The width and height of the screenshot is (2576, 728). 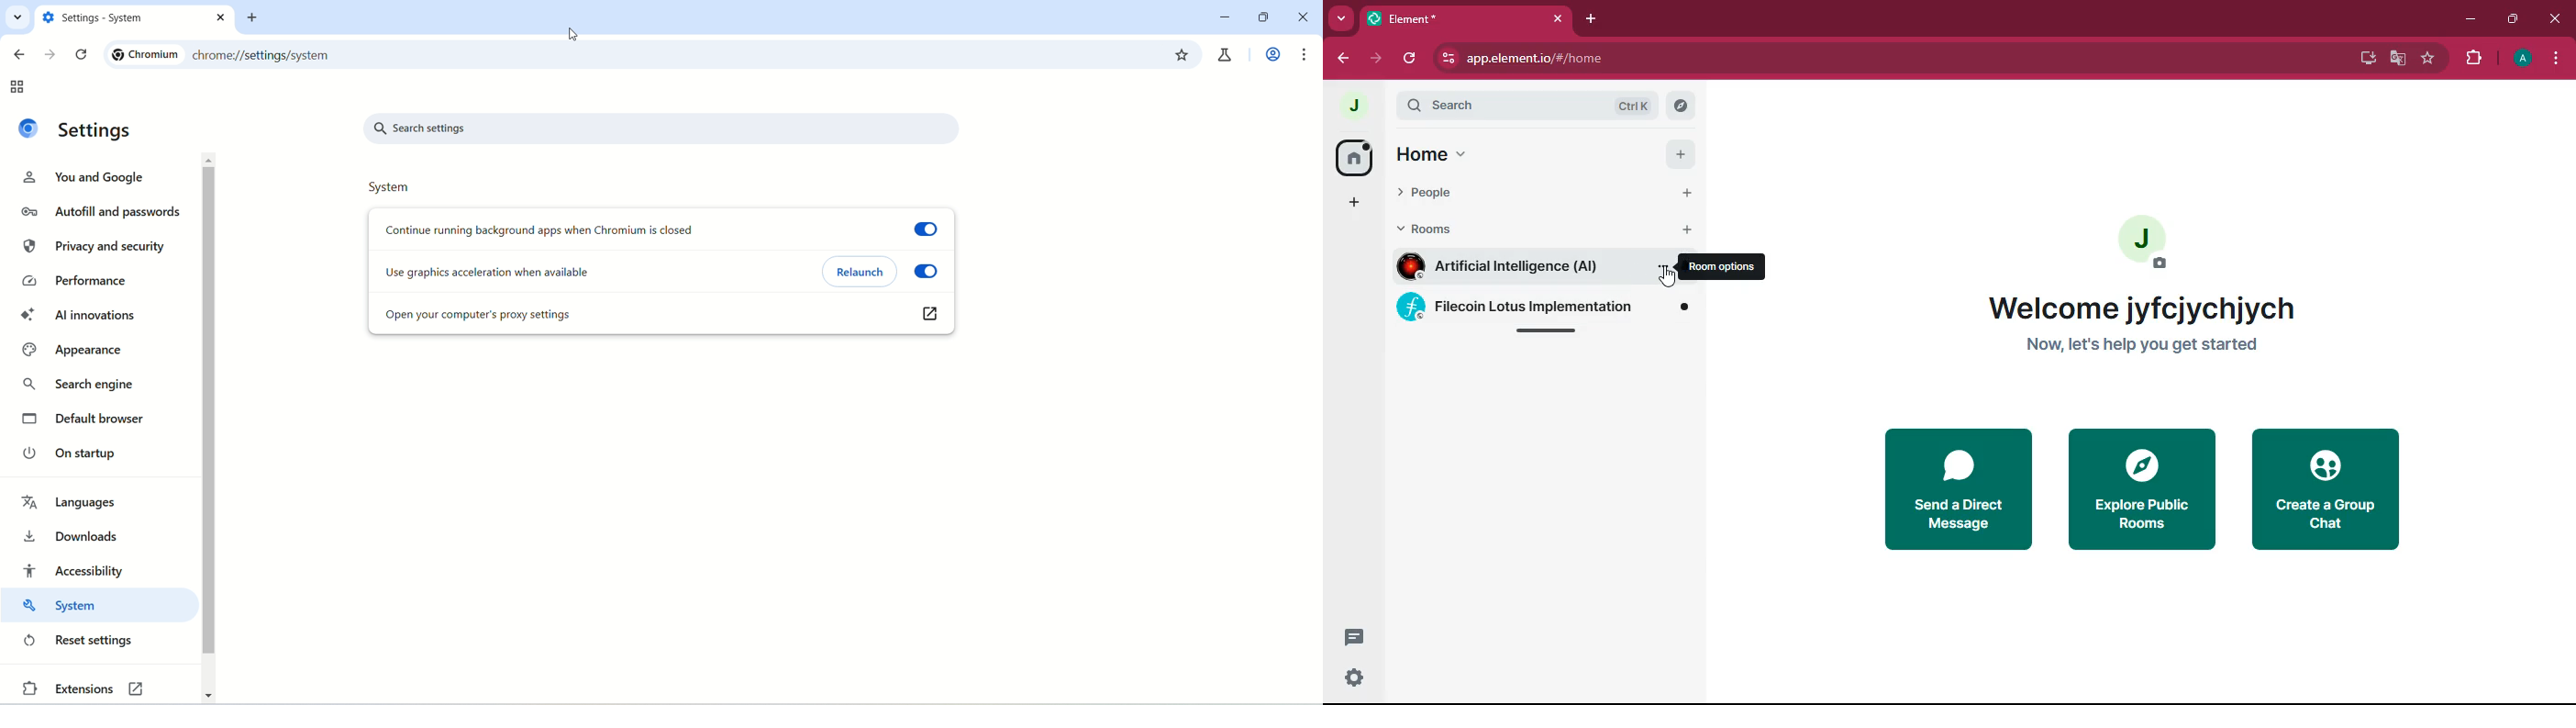 I want to click on threads, so click(x=1354, y=636).